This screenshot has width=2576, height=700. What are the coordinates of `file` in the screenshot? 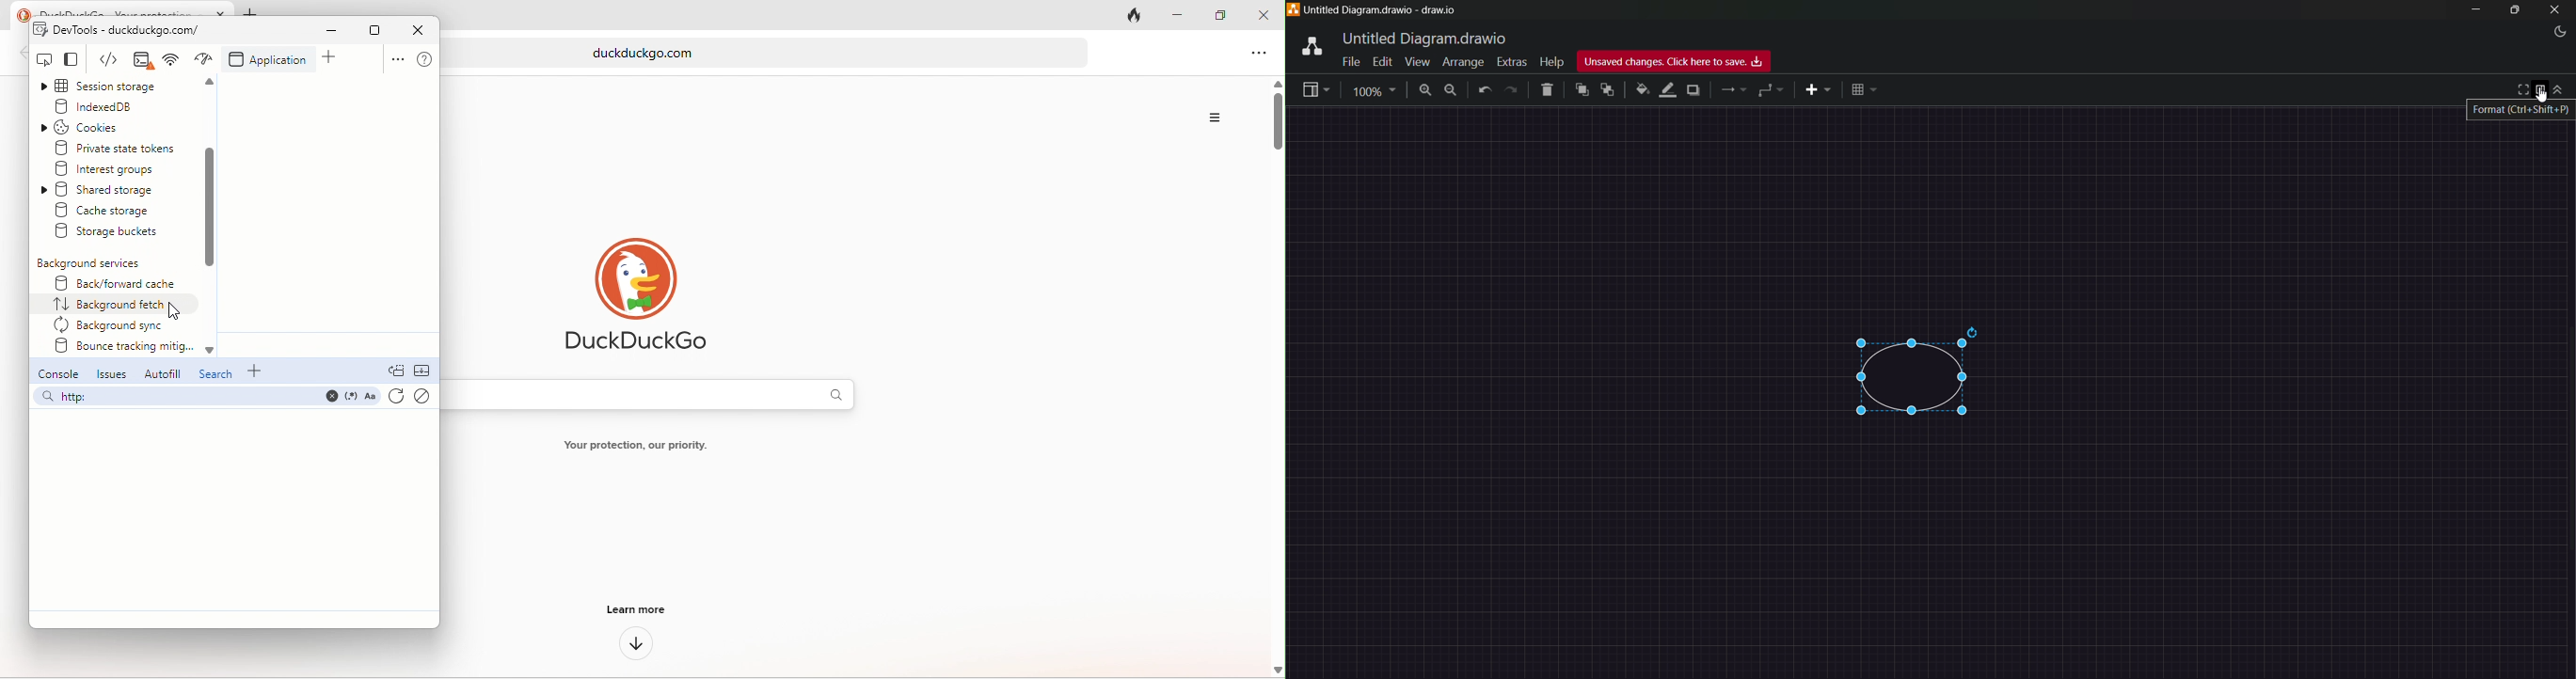 It's located at (1349, 63).